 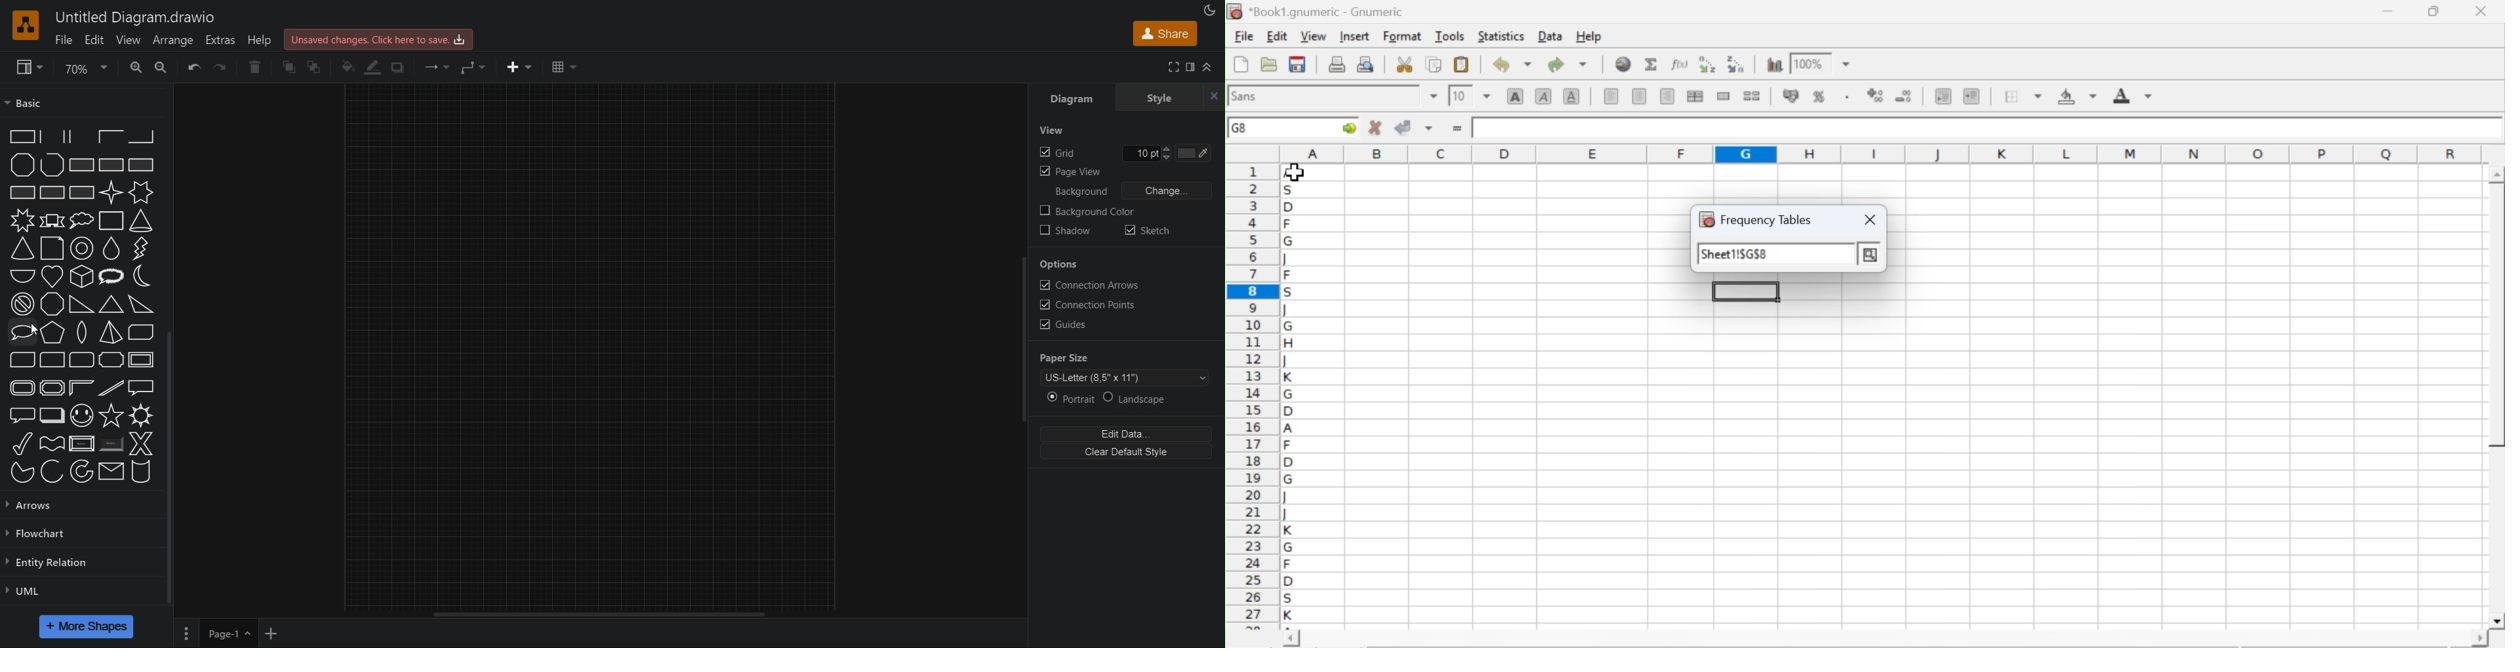 I want to click on Pentagon, so click(x=52, y=332).